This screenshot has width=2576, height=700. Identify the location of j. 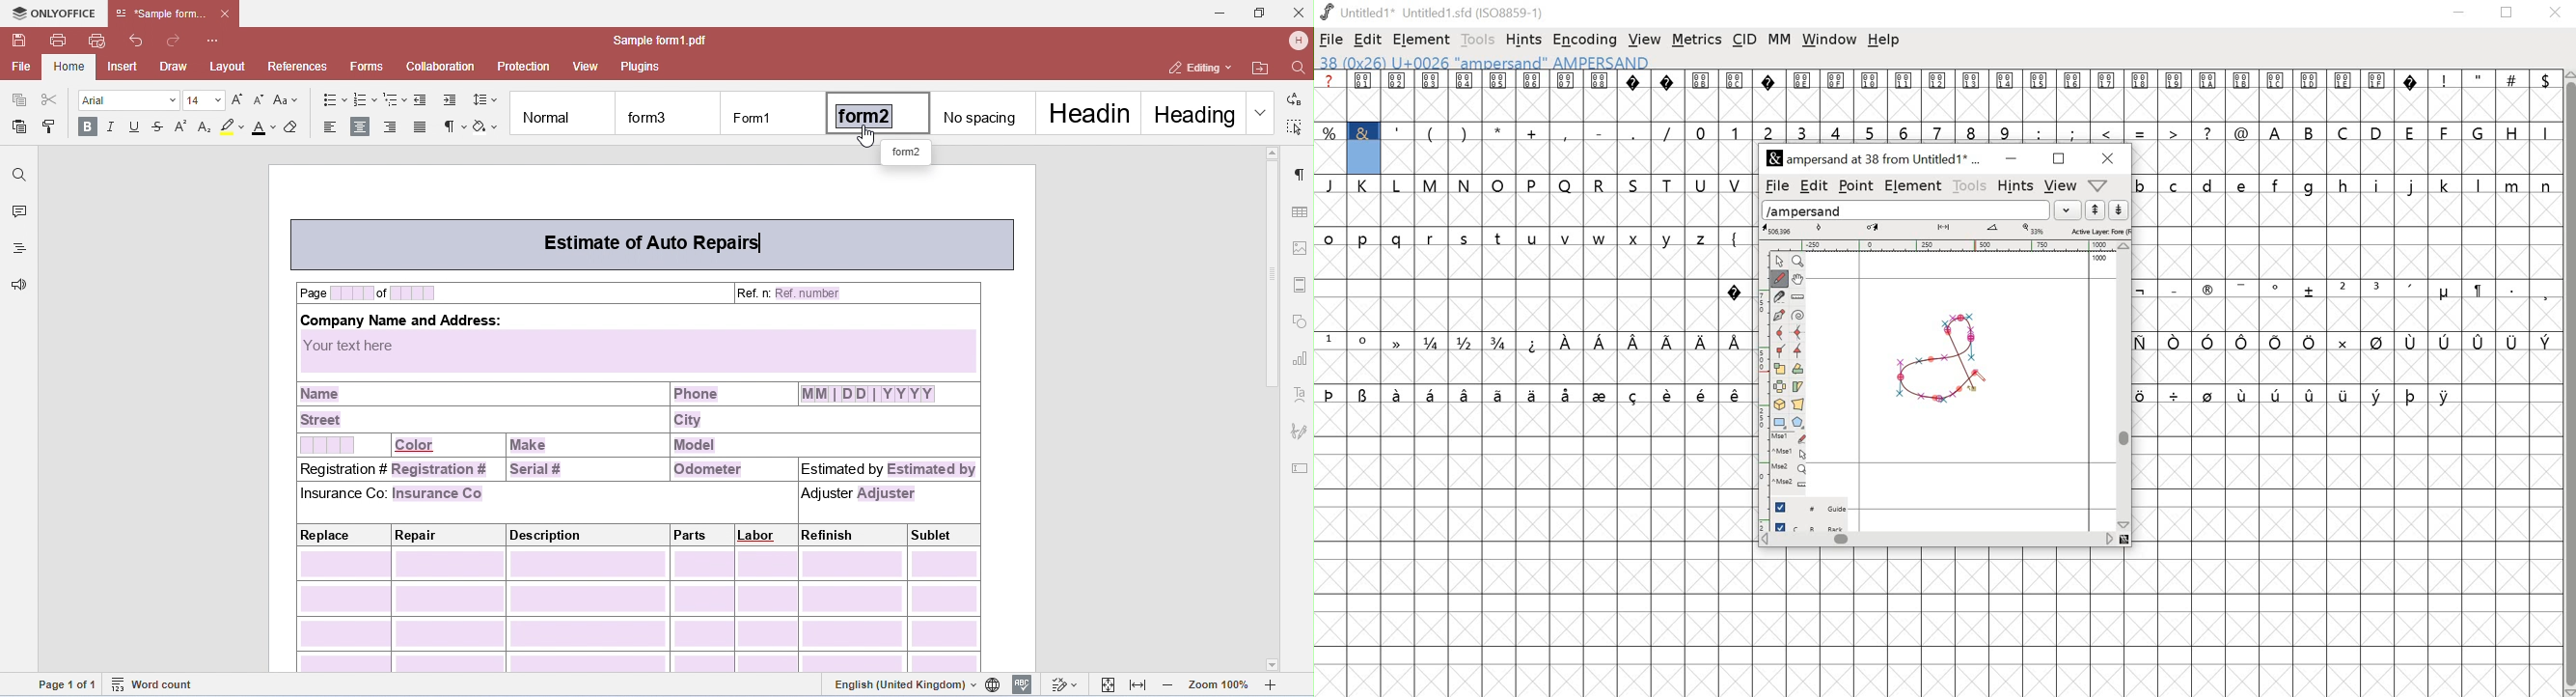
(2412, 187).